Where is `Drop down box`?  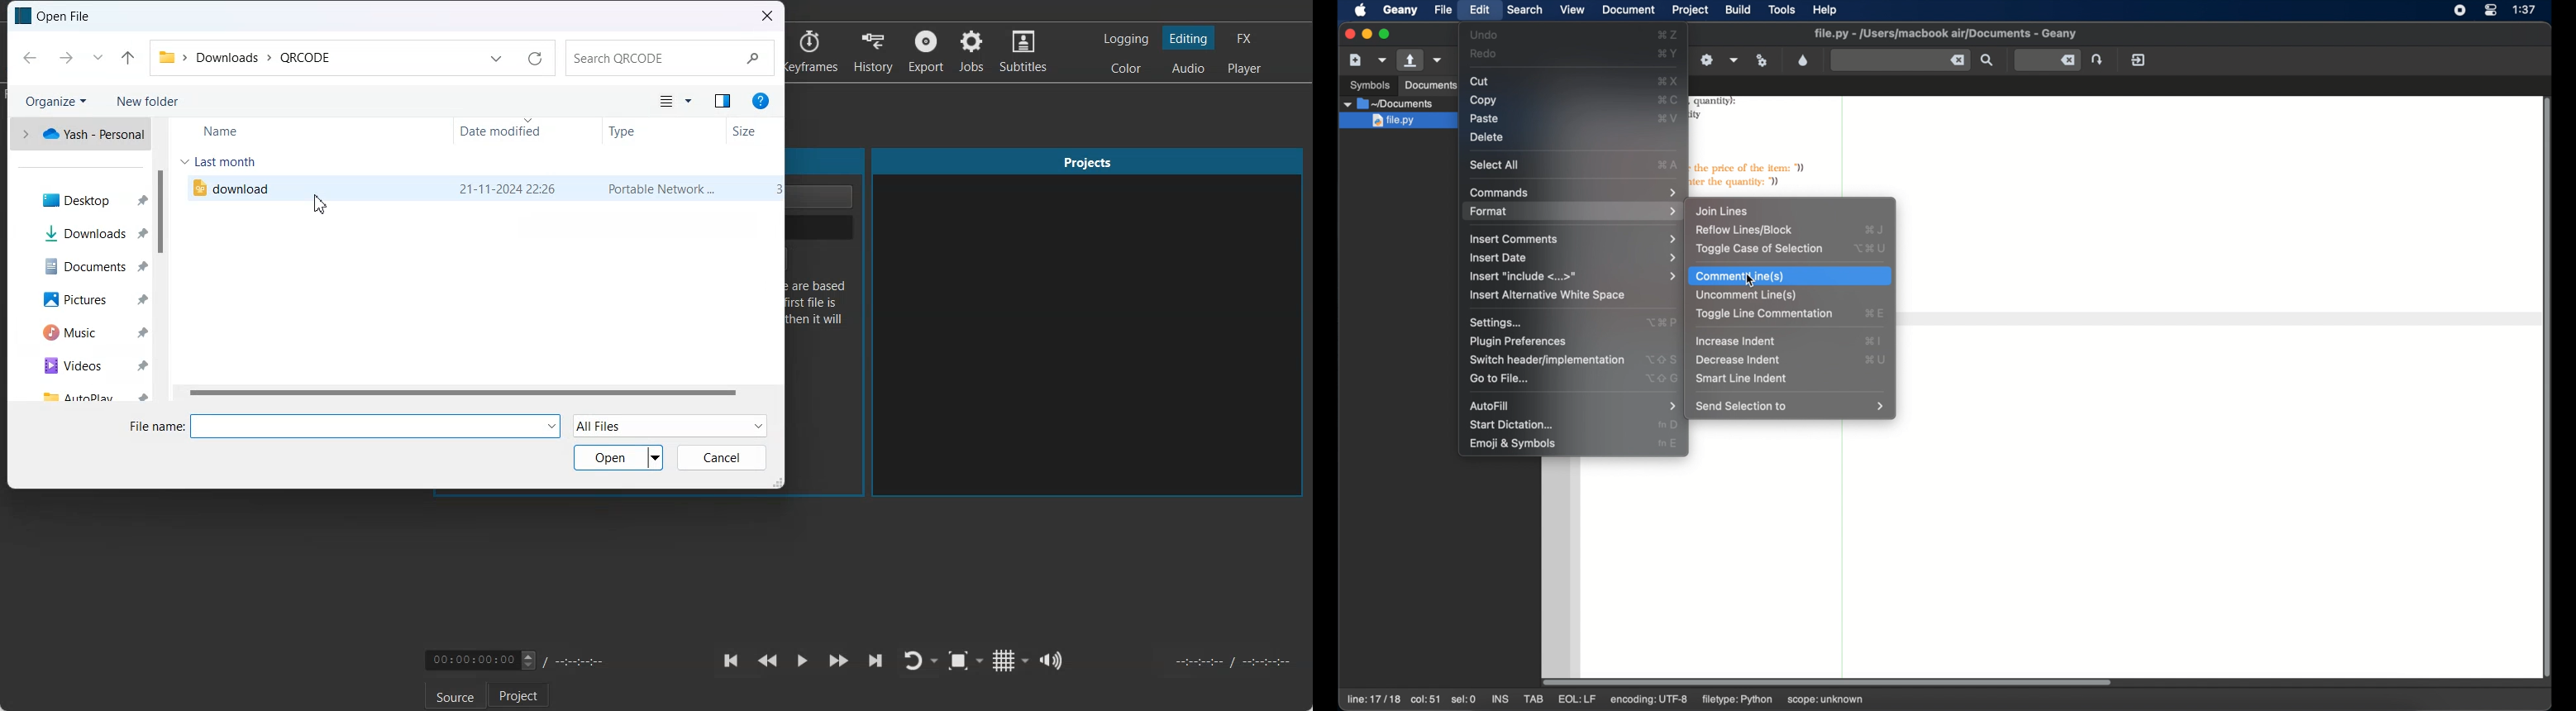
Drop down box is located at coordinates (936, 661).